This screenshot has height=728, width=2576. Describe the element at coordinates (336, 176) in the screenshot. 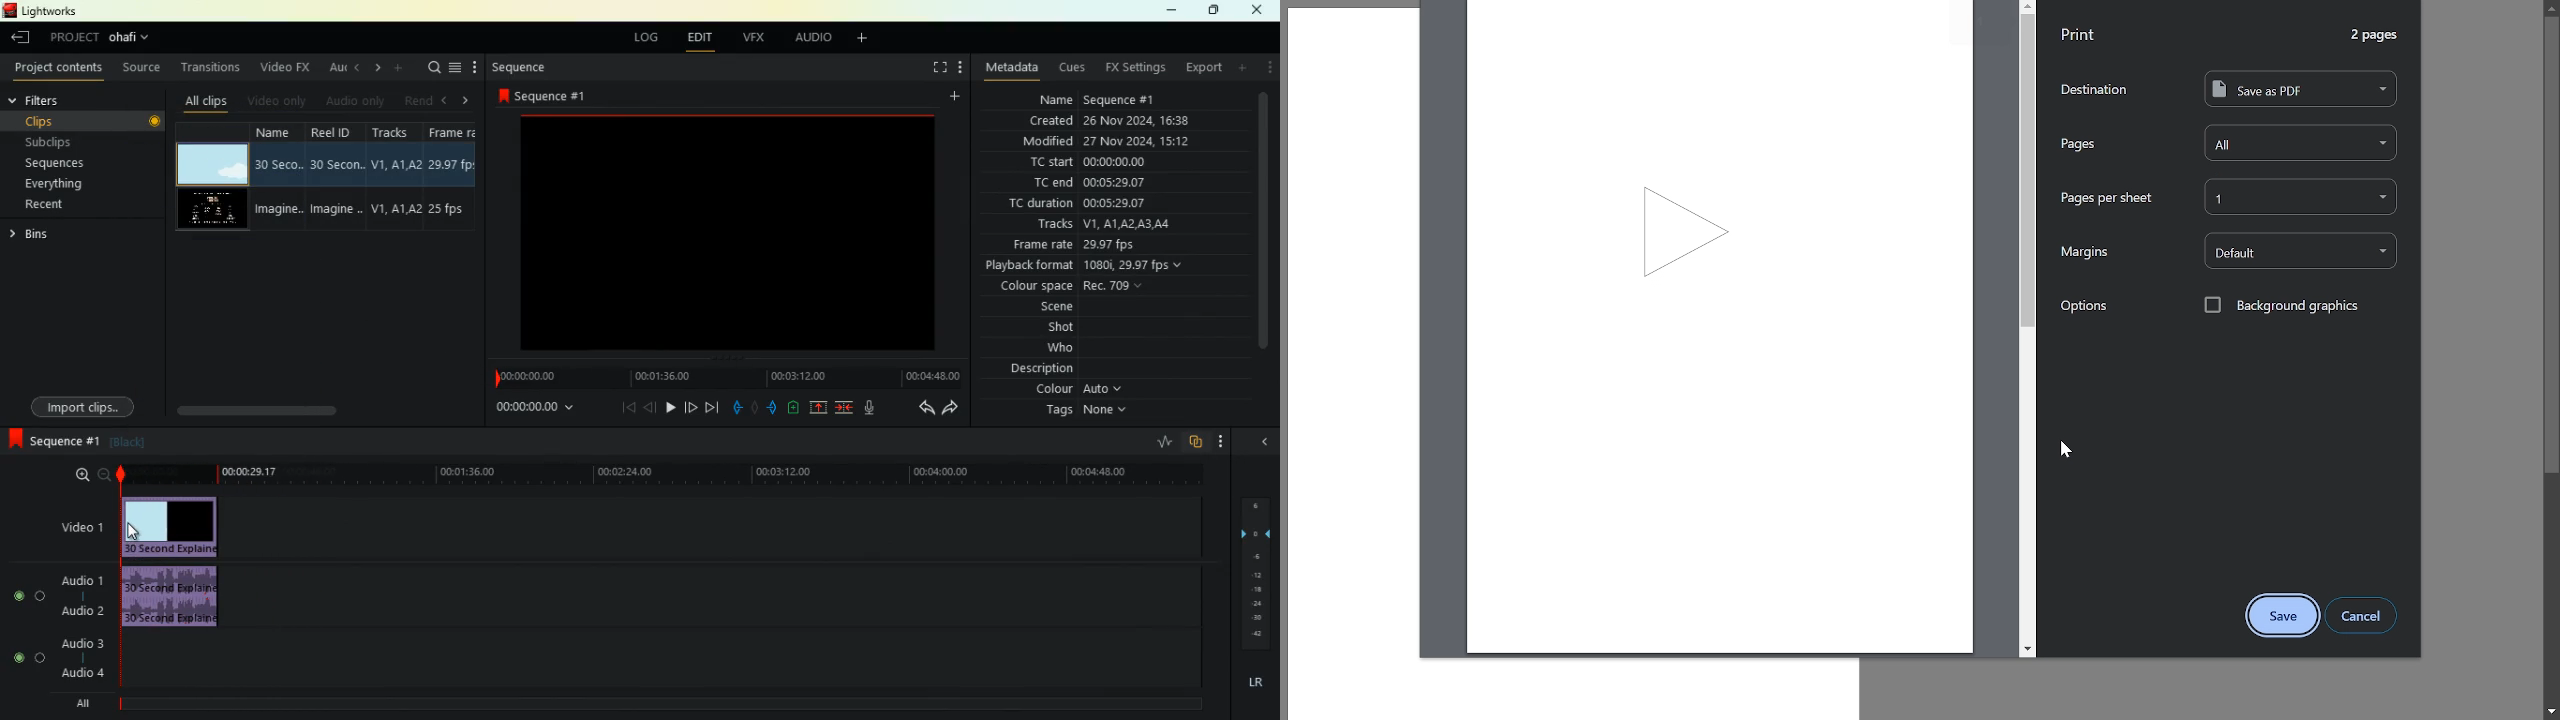

I see `reel id` at that location.